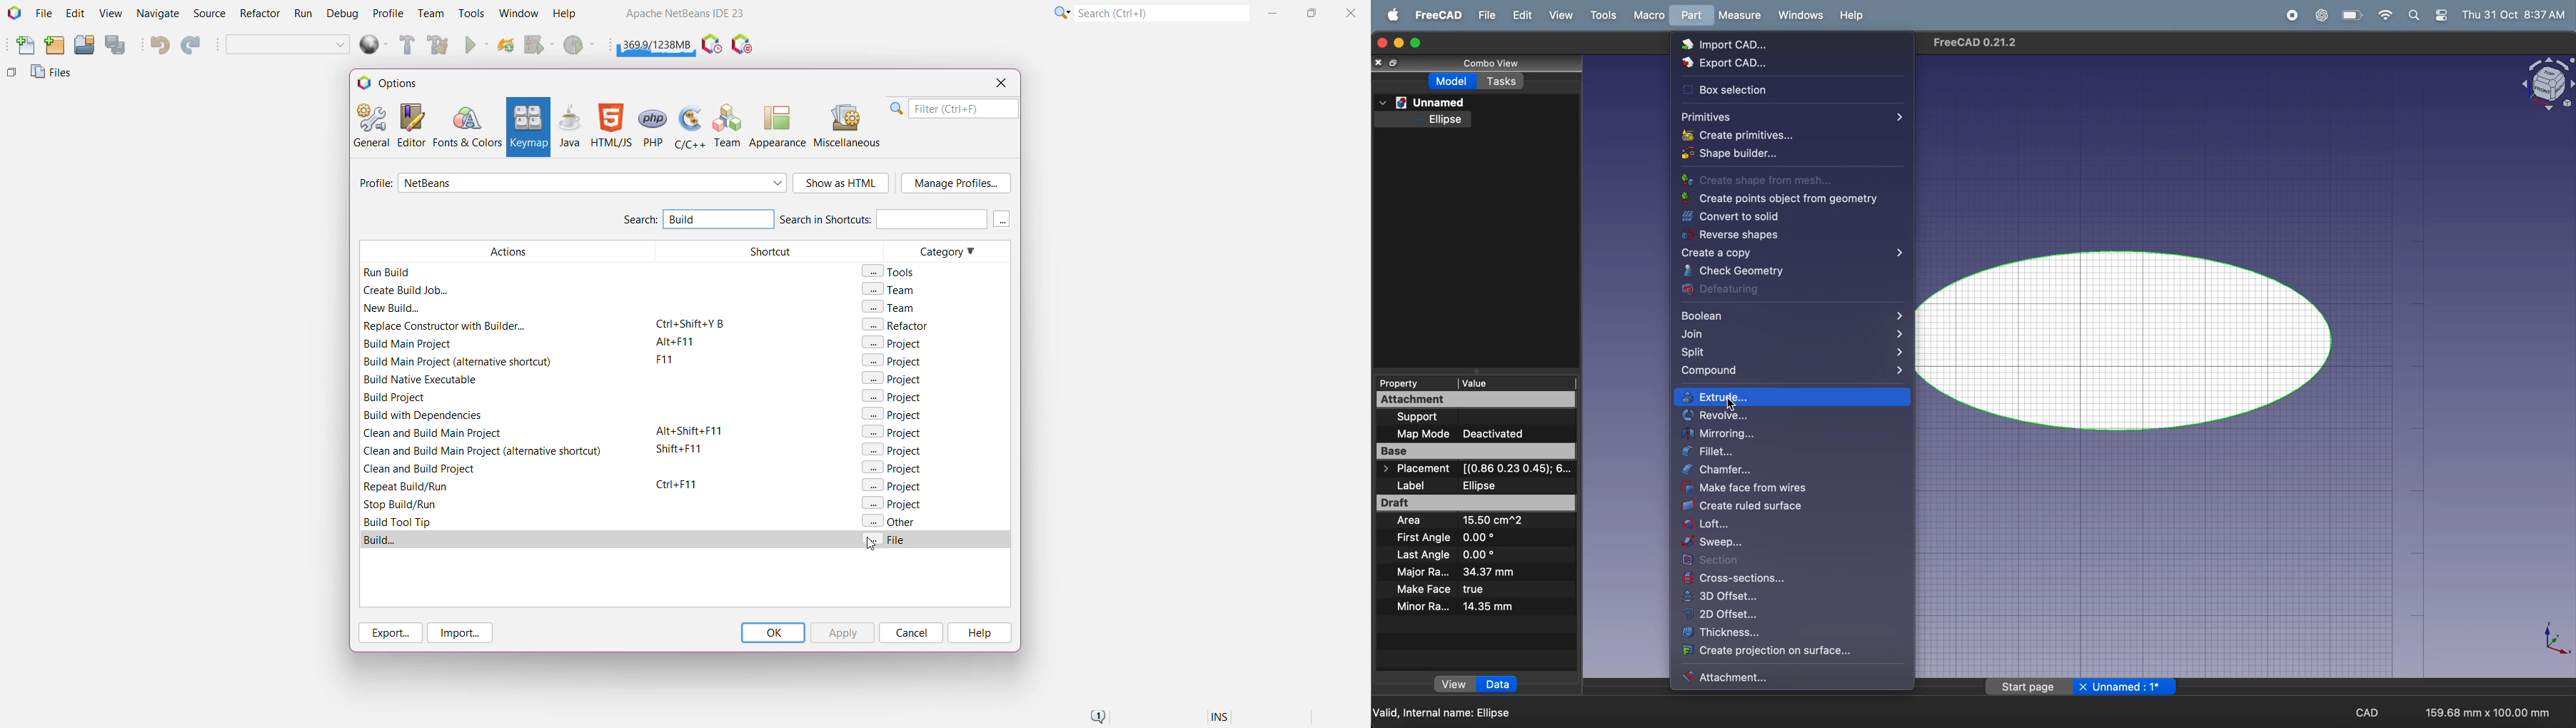 The image size is (2576, 728). What do you see at coordinates (1765, 489) in the screenshot?
I see `make face from wires` at bounding box center [1765, 489].